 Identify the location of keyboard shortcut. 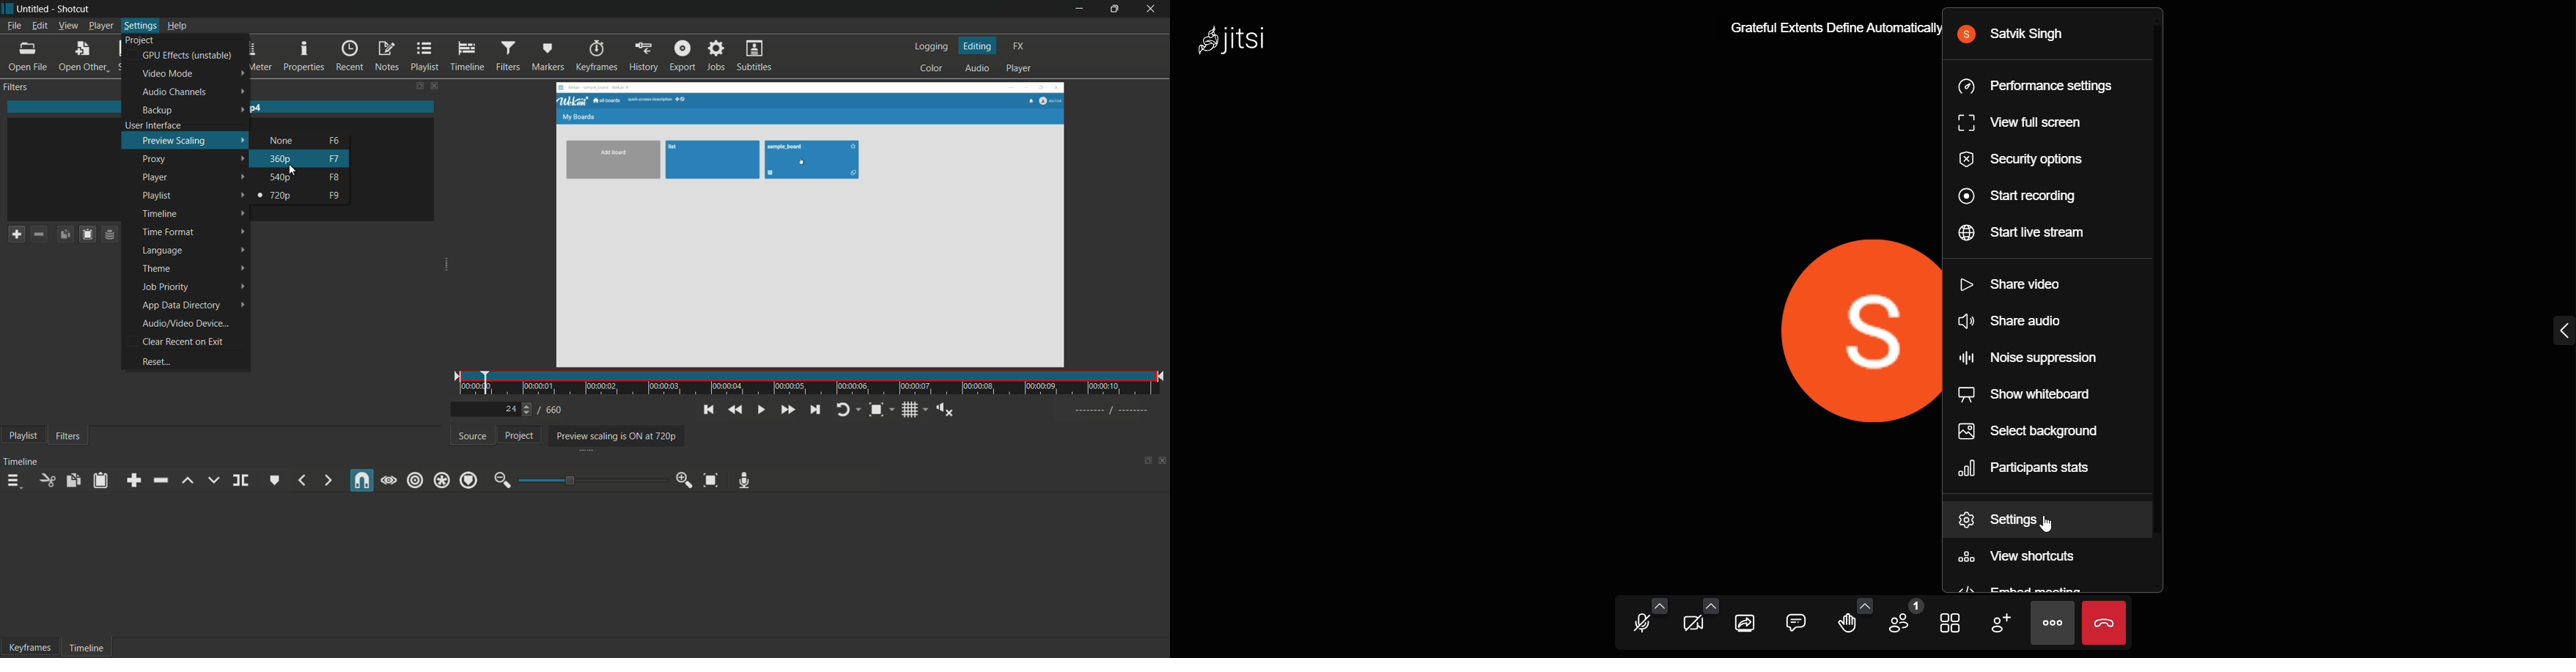
(335, 141).